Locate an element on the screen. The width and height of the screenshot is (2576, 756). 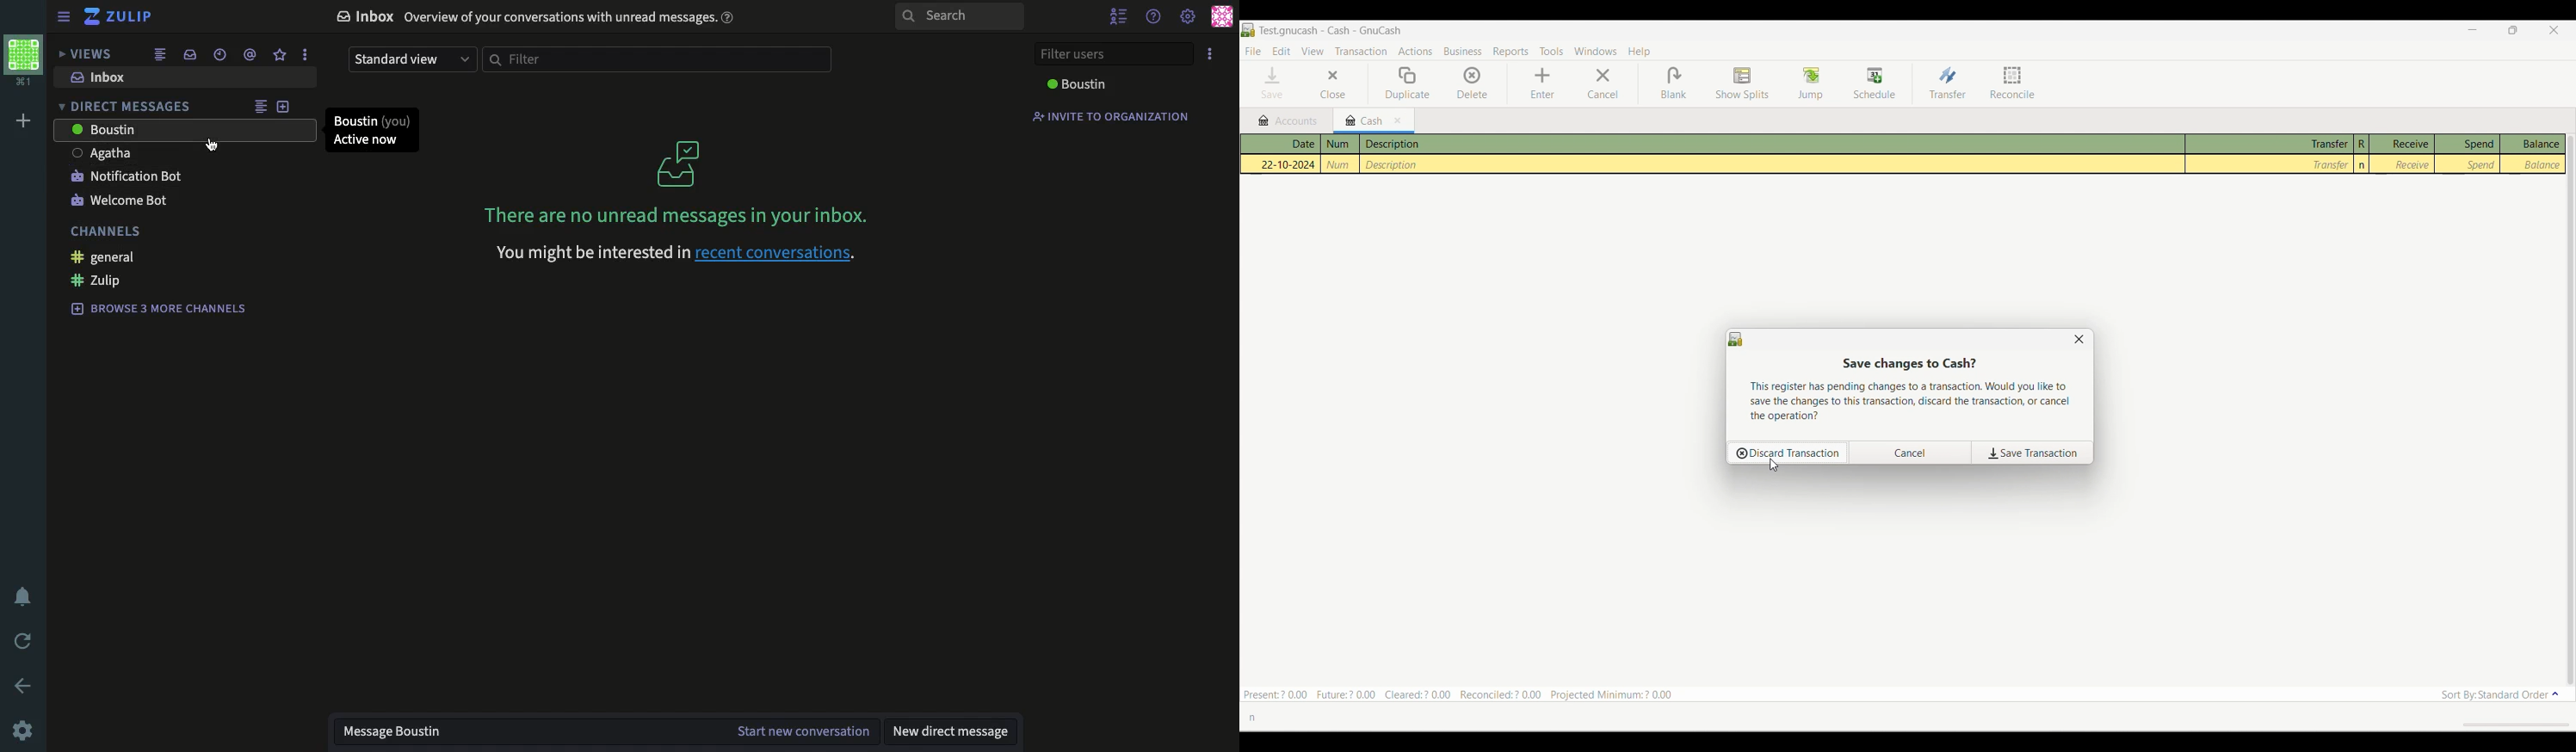
cursor is located at coordinates (214, 147).